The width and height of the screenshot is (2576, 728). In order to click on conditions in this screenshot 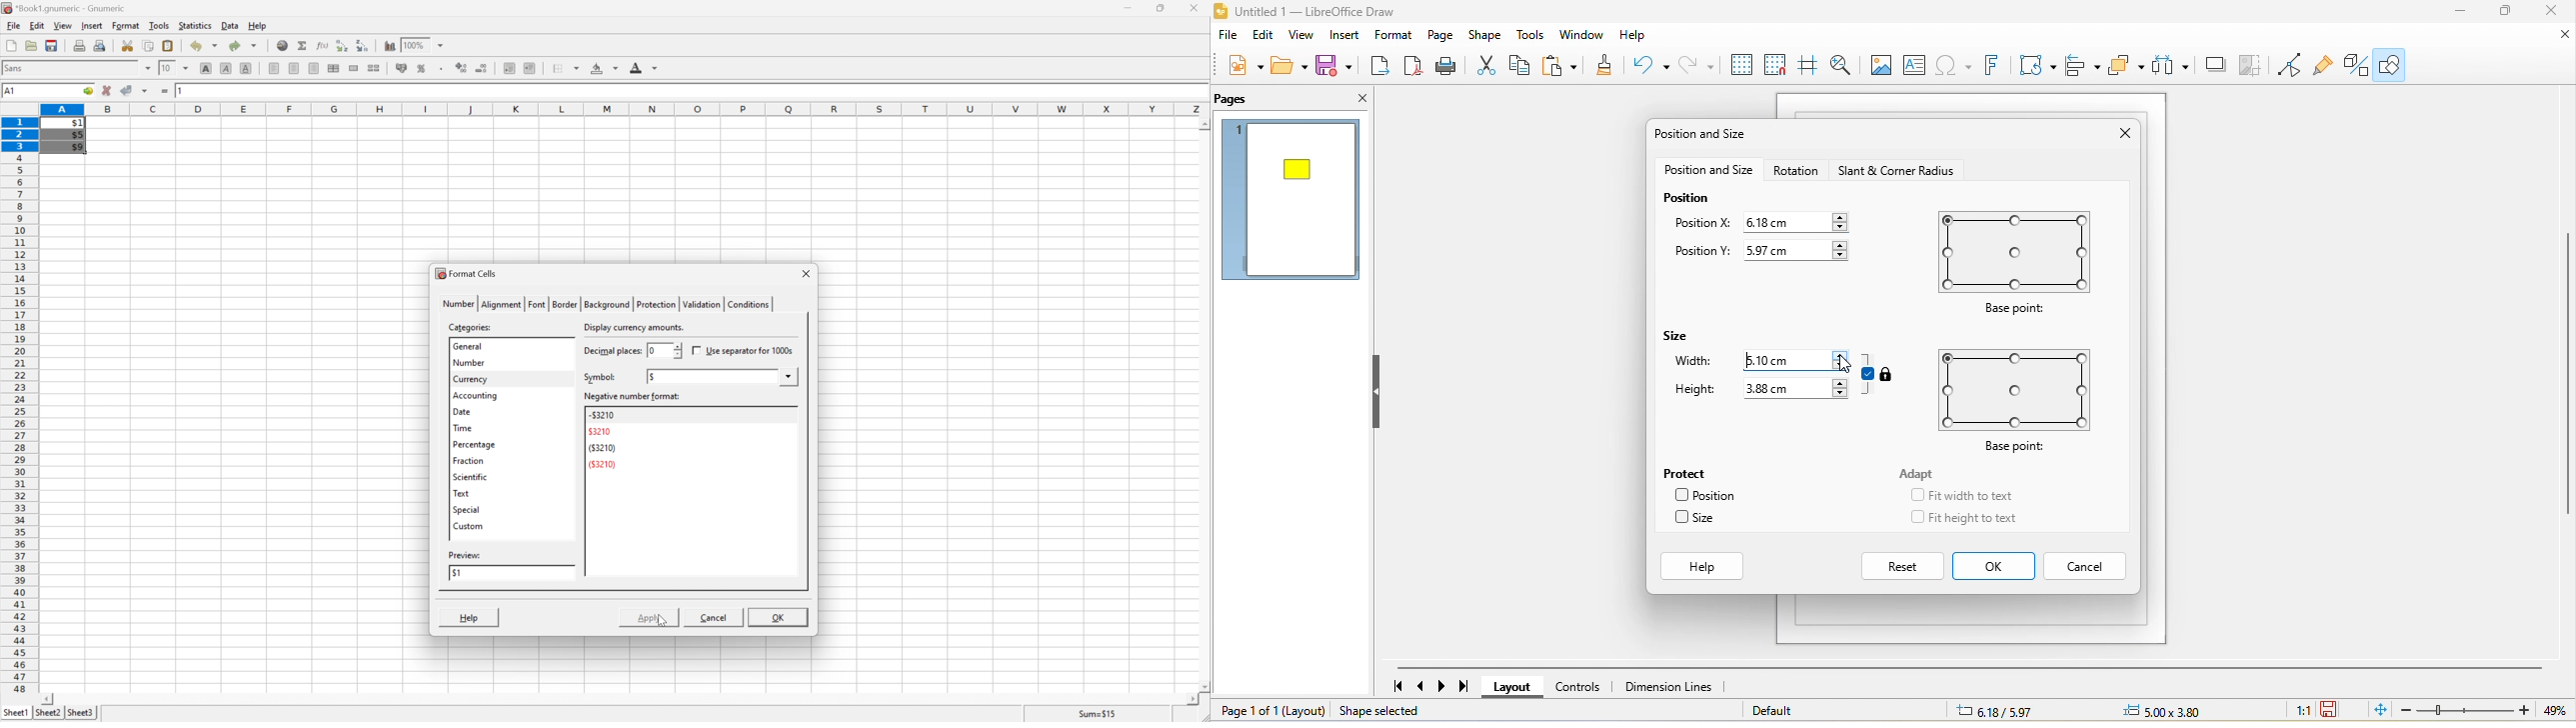, I will do `click(746, 303)`.